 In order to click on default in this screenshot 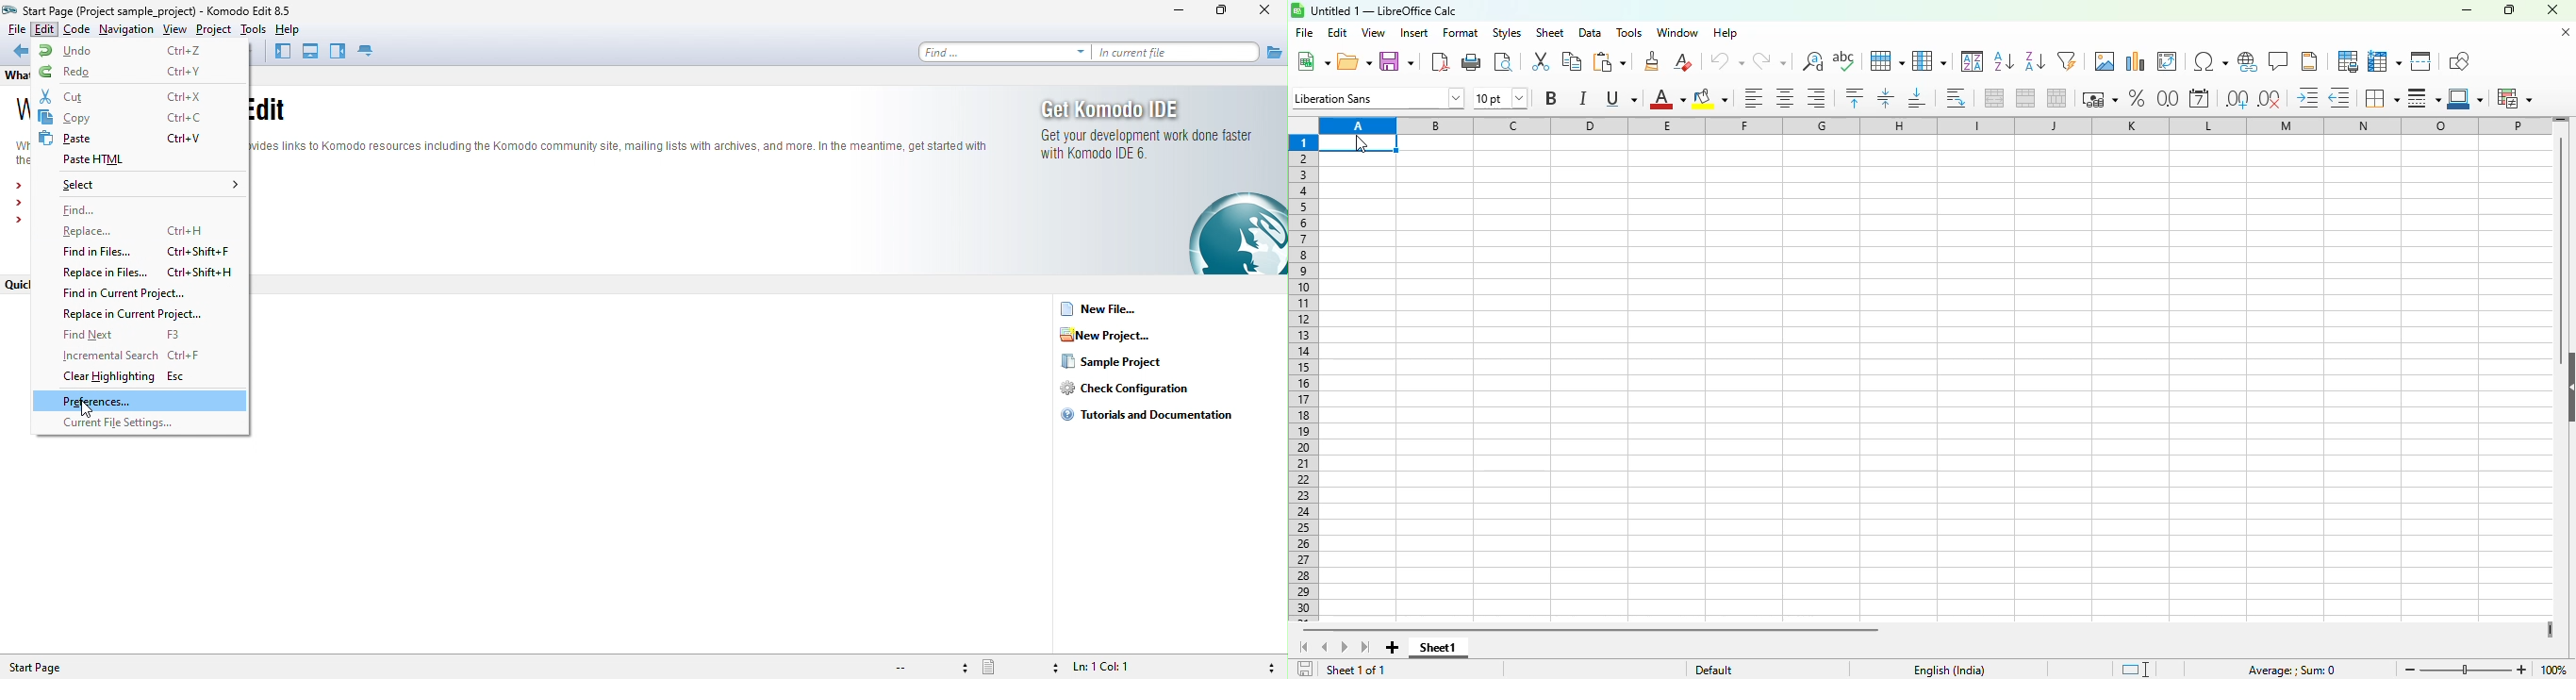, I will do `click(1714, 669)`.